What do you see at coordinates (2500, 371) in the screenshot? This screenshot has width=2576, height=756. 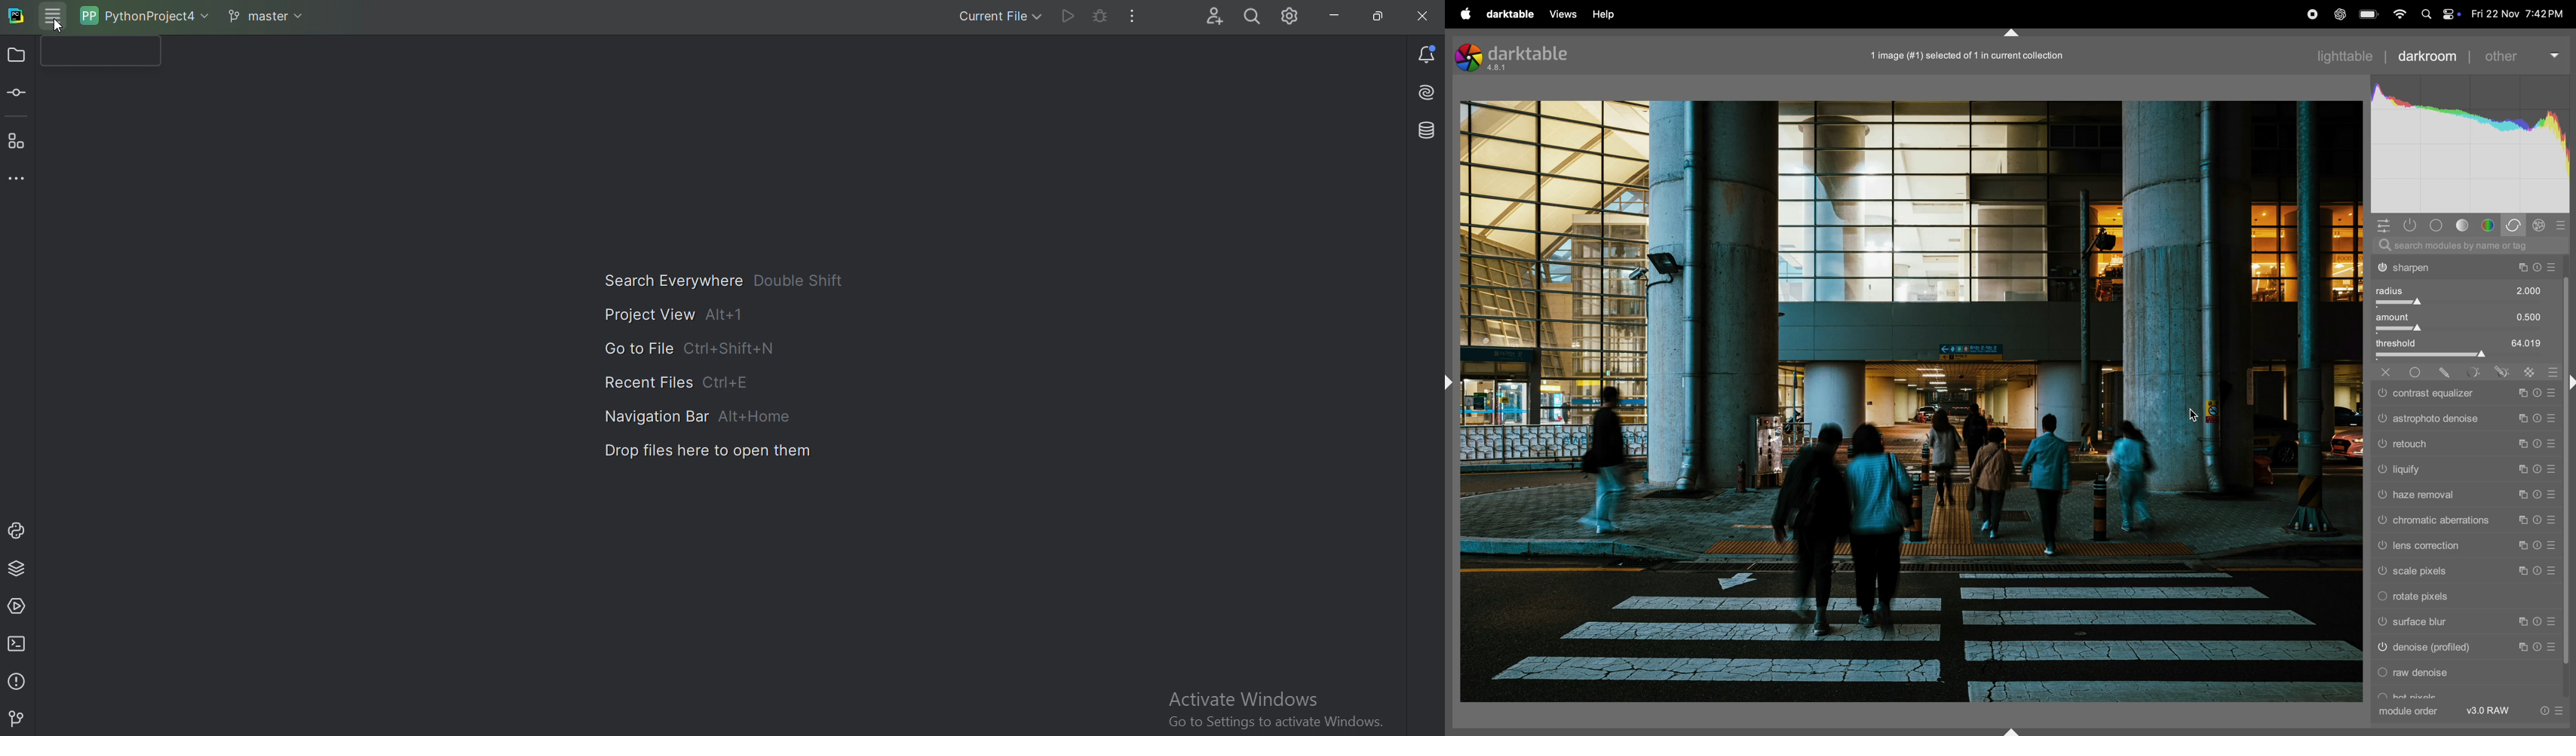 I see `draw a parametric mask` at bounding box center [2500, 371].